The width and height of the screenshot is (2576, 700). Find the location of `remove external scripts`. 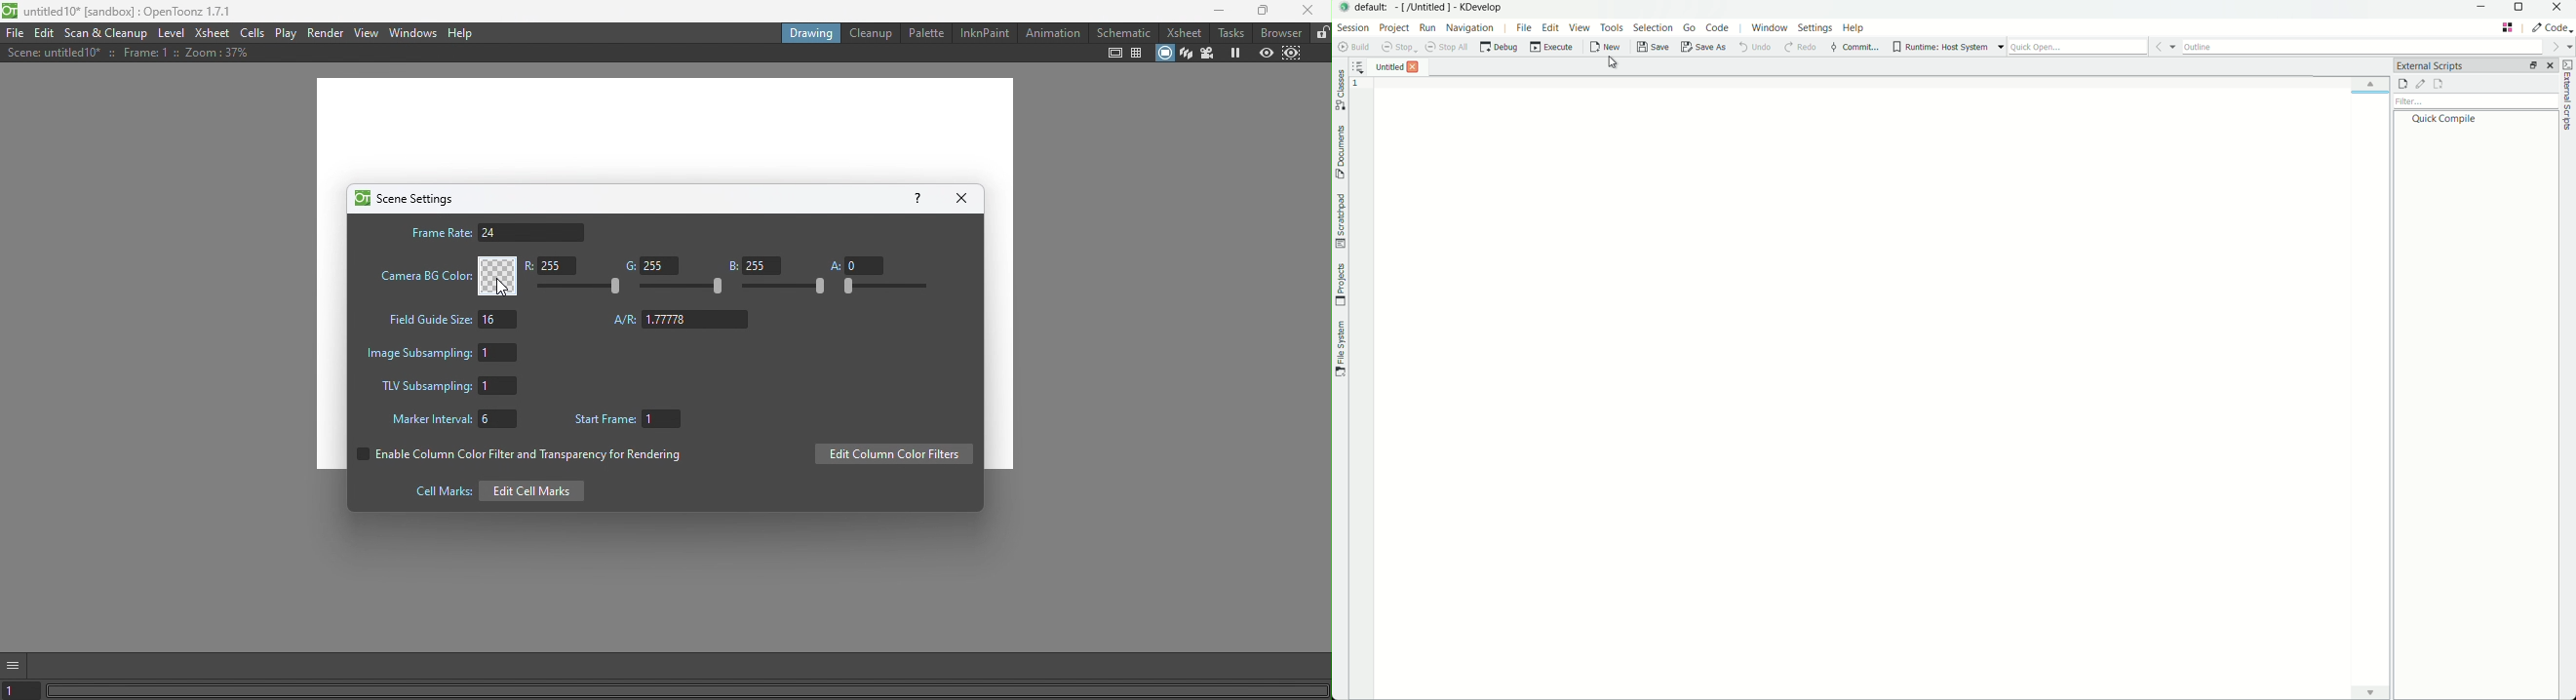

remove external scripts is located at coordinates (2438, 84).